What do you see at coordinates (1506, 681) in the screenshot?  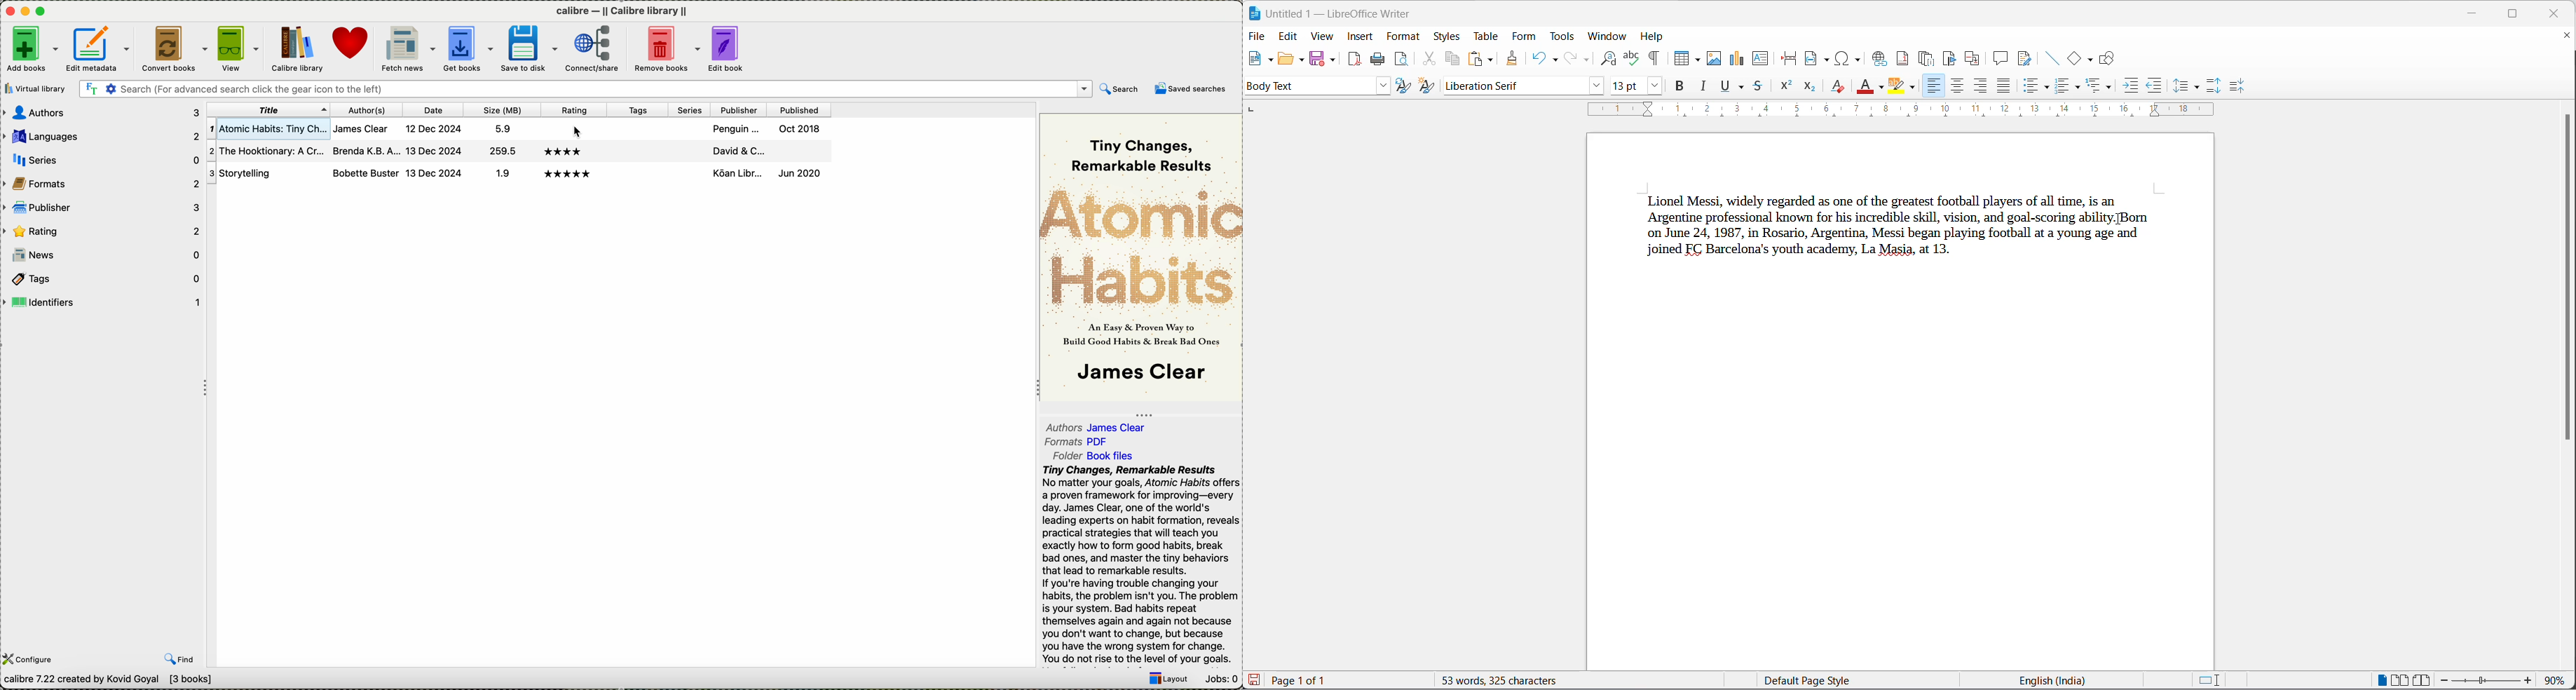 I see `words and character count` at bounding box center [1506, 681].